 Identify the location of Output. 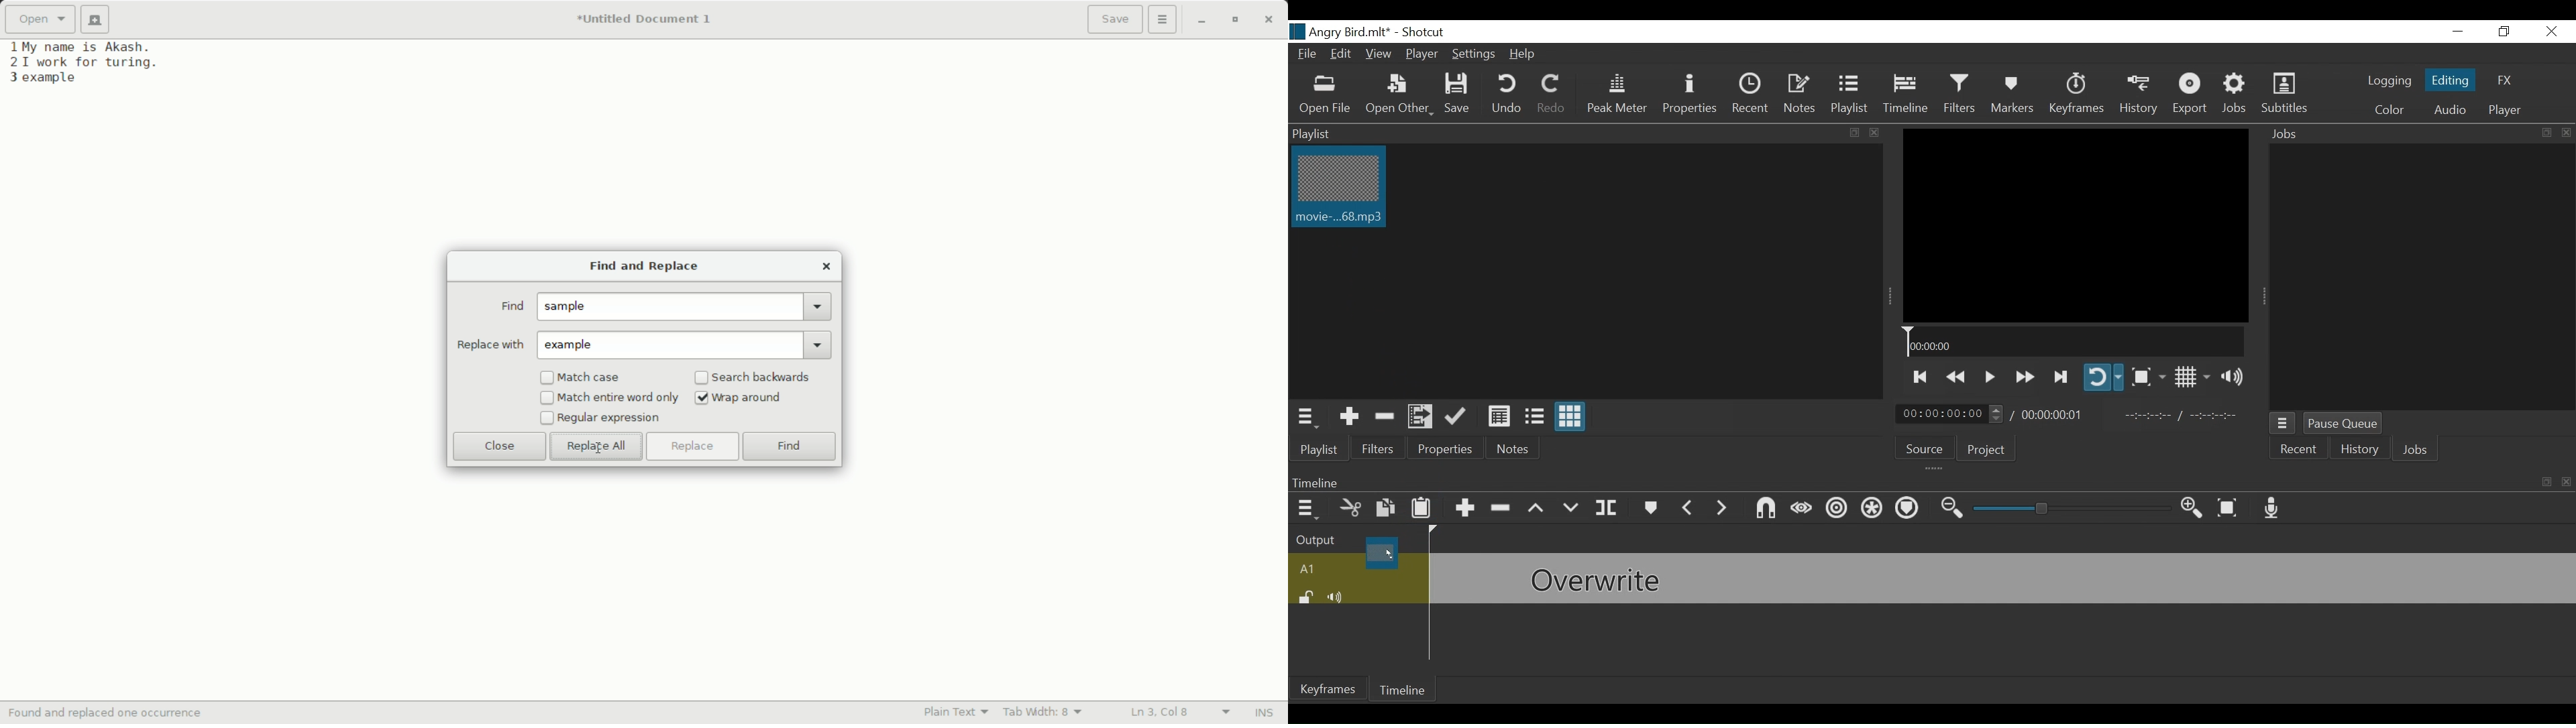
(1353, 537).